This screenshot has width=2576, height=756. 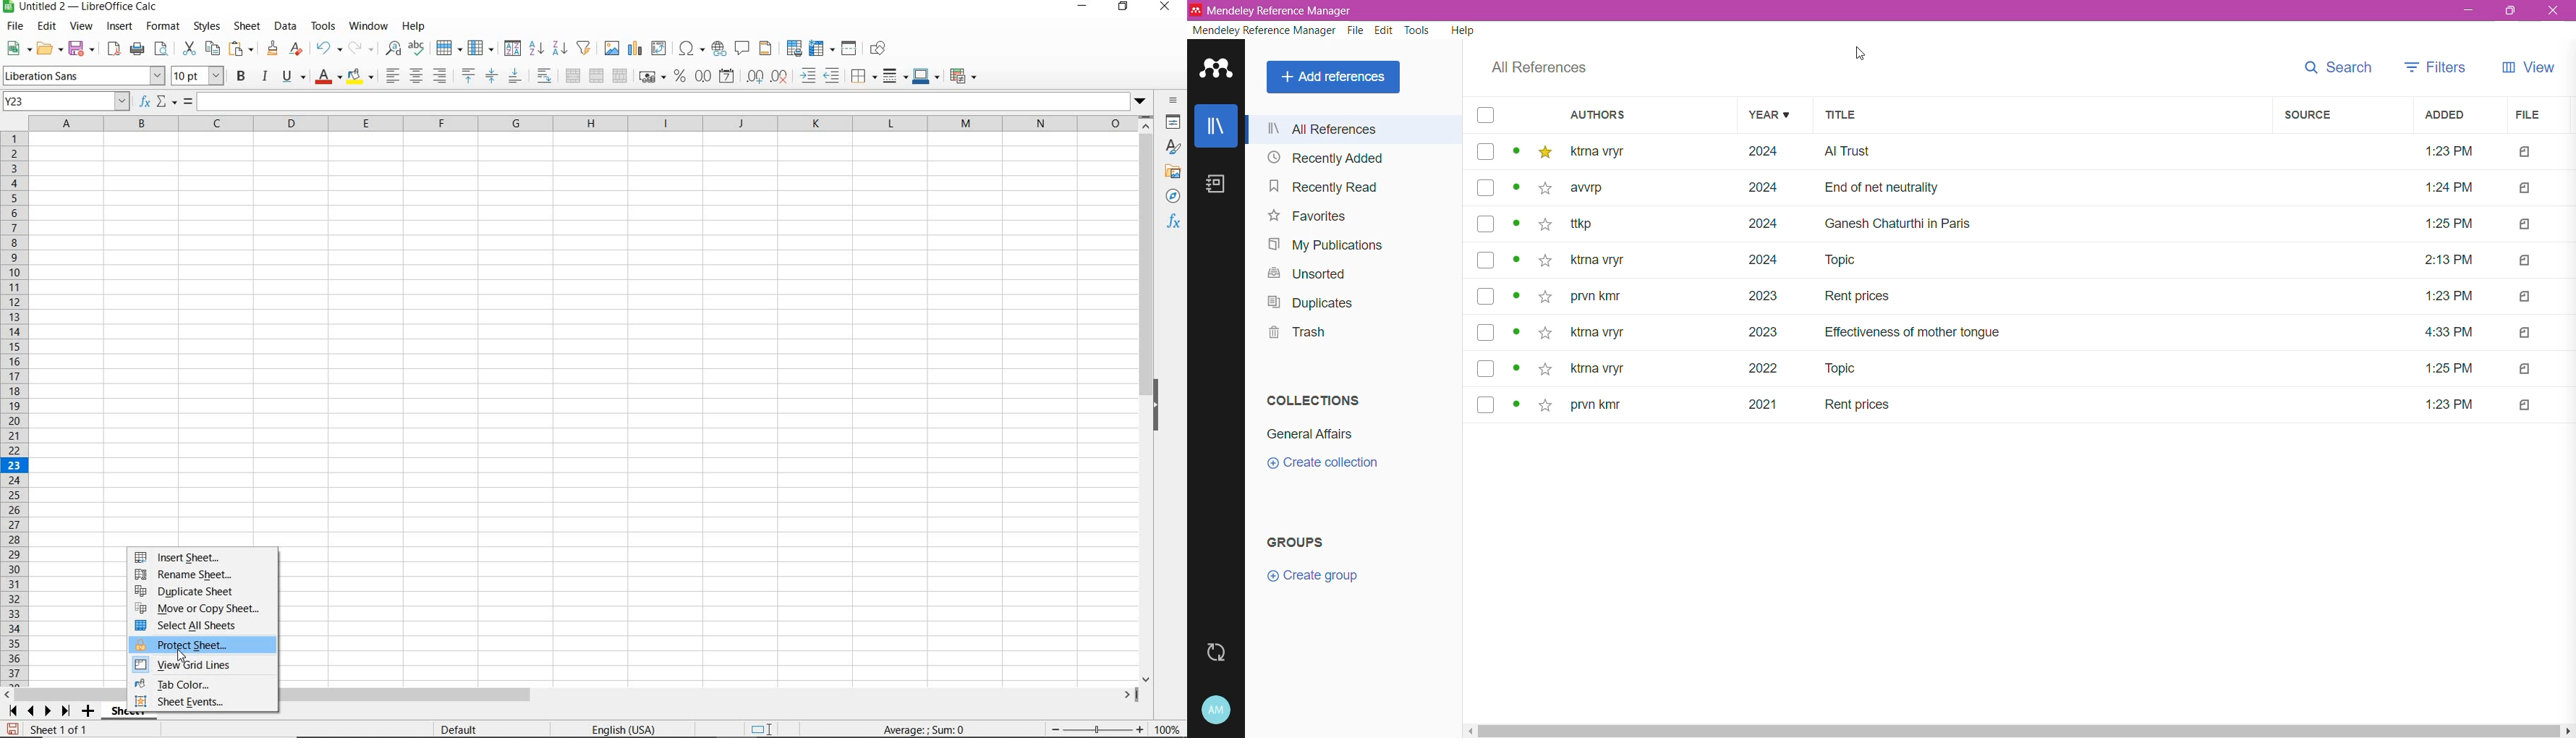 What do you see at coordinates (1763, 223) in the screenshot?
I see `2024` at bounding box center [1763, 223].